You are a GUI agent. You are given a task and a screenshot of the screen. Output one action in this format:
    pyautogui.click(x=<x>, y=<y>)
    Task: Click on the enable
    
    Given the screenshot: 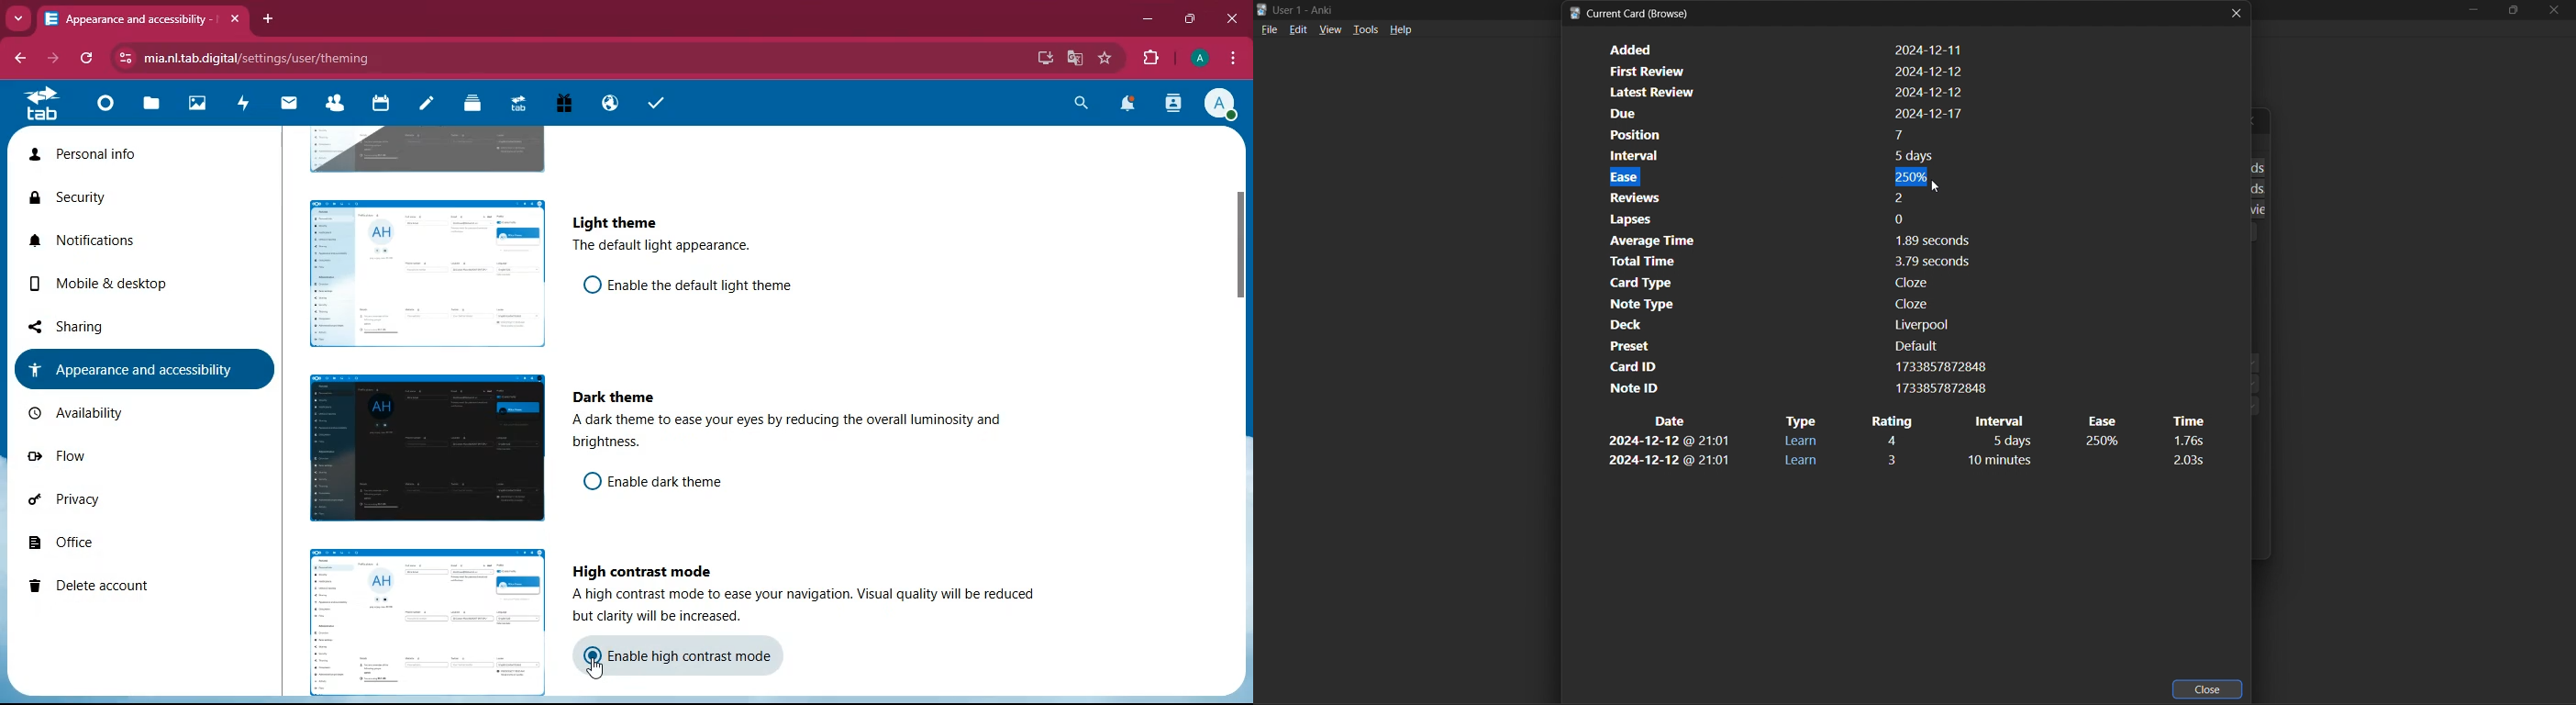 What is the action you would take?
    pyautogui.click(x=682, y=482)
    